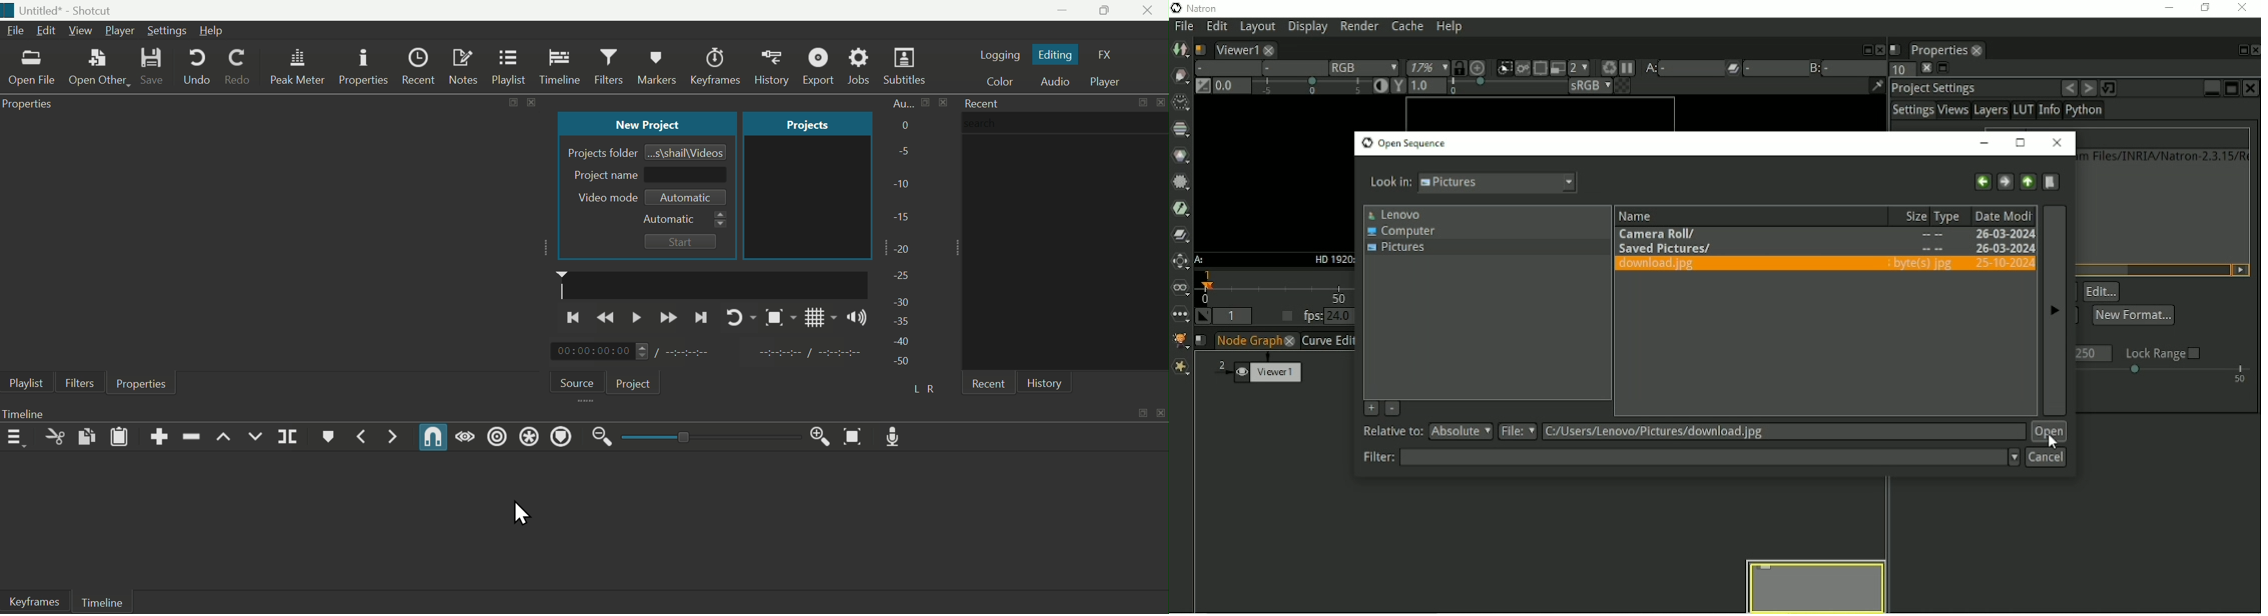 The height and width of the screenshot is (616, 2268). I want to click on -30, so click(904, 299).